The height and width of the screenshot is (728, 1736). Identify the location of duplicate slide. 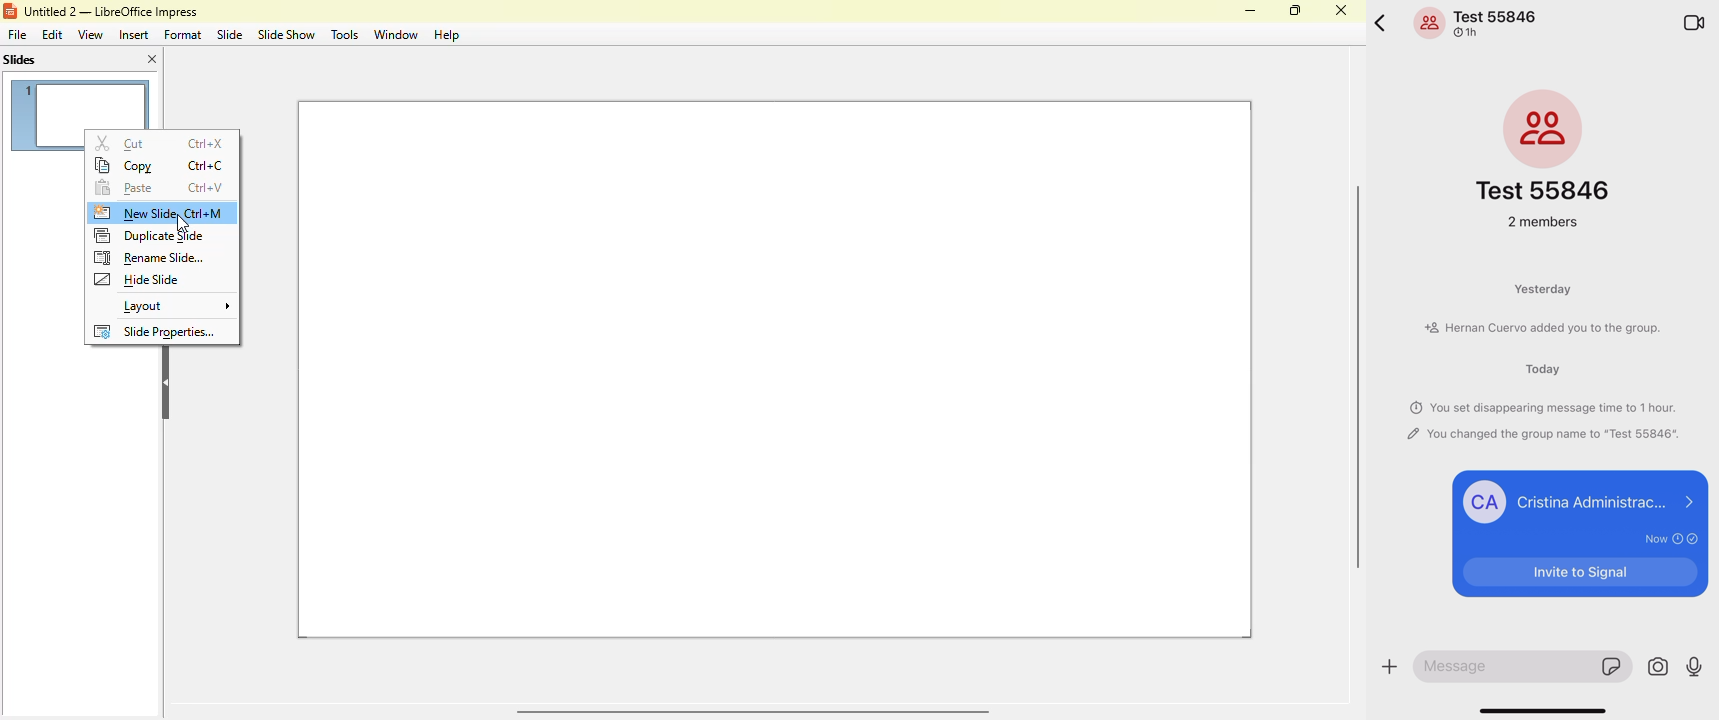
(150, 236).